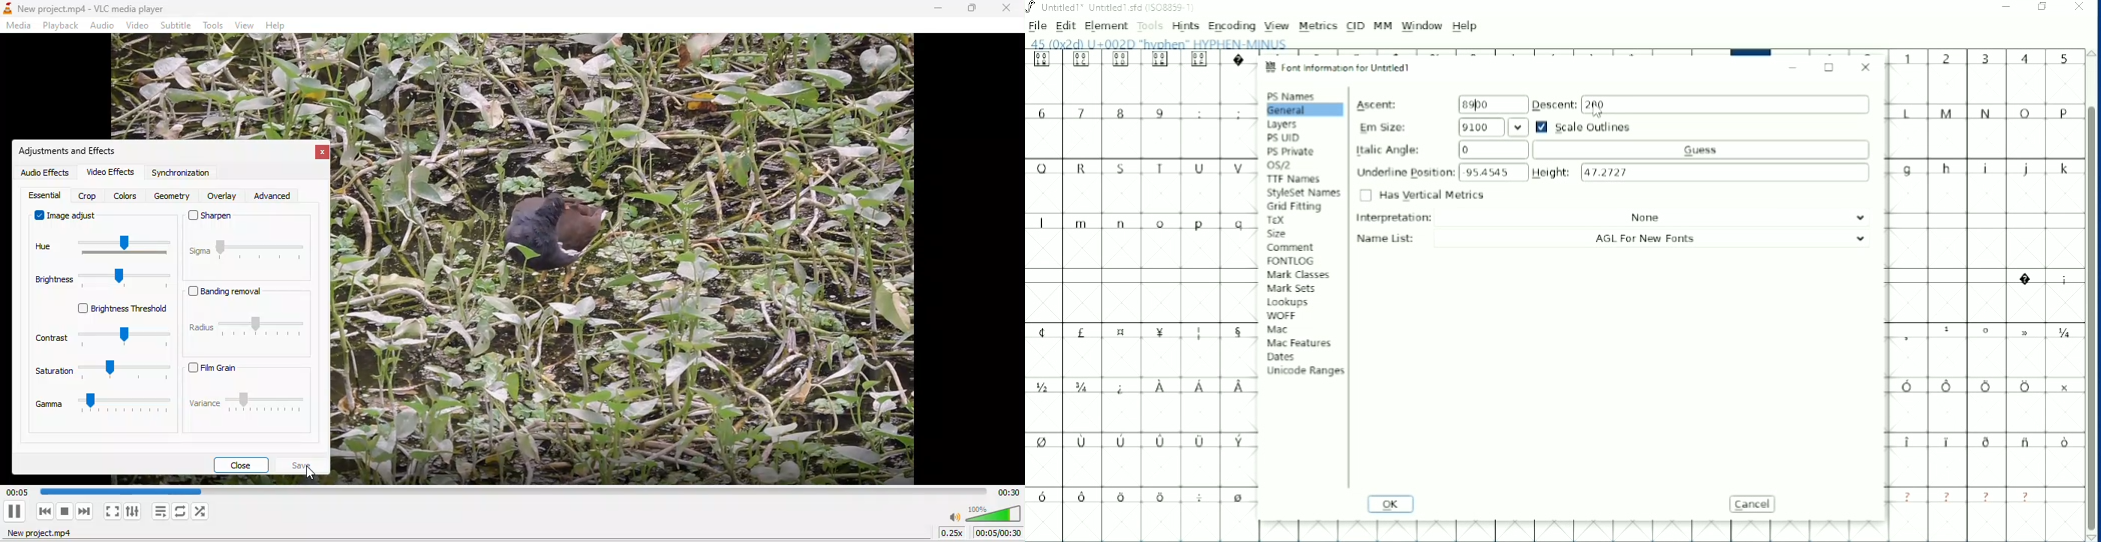  I want to click on Font information, so click(1342, 67).